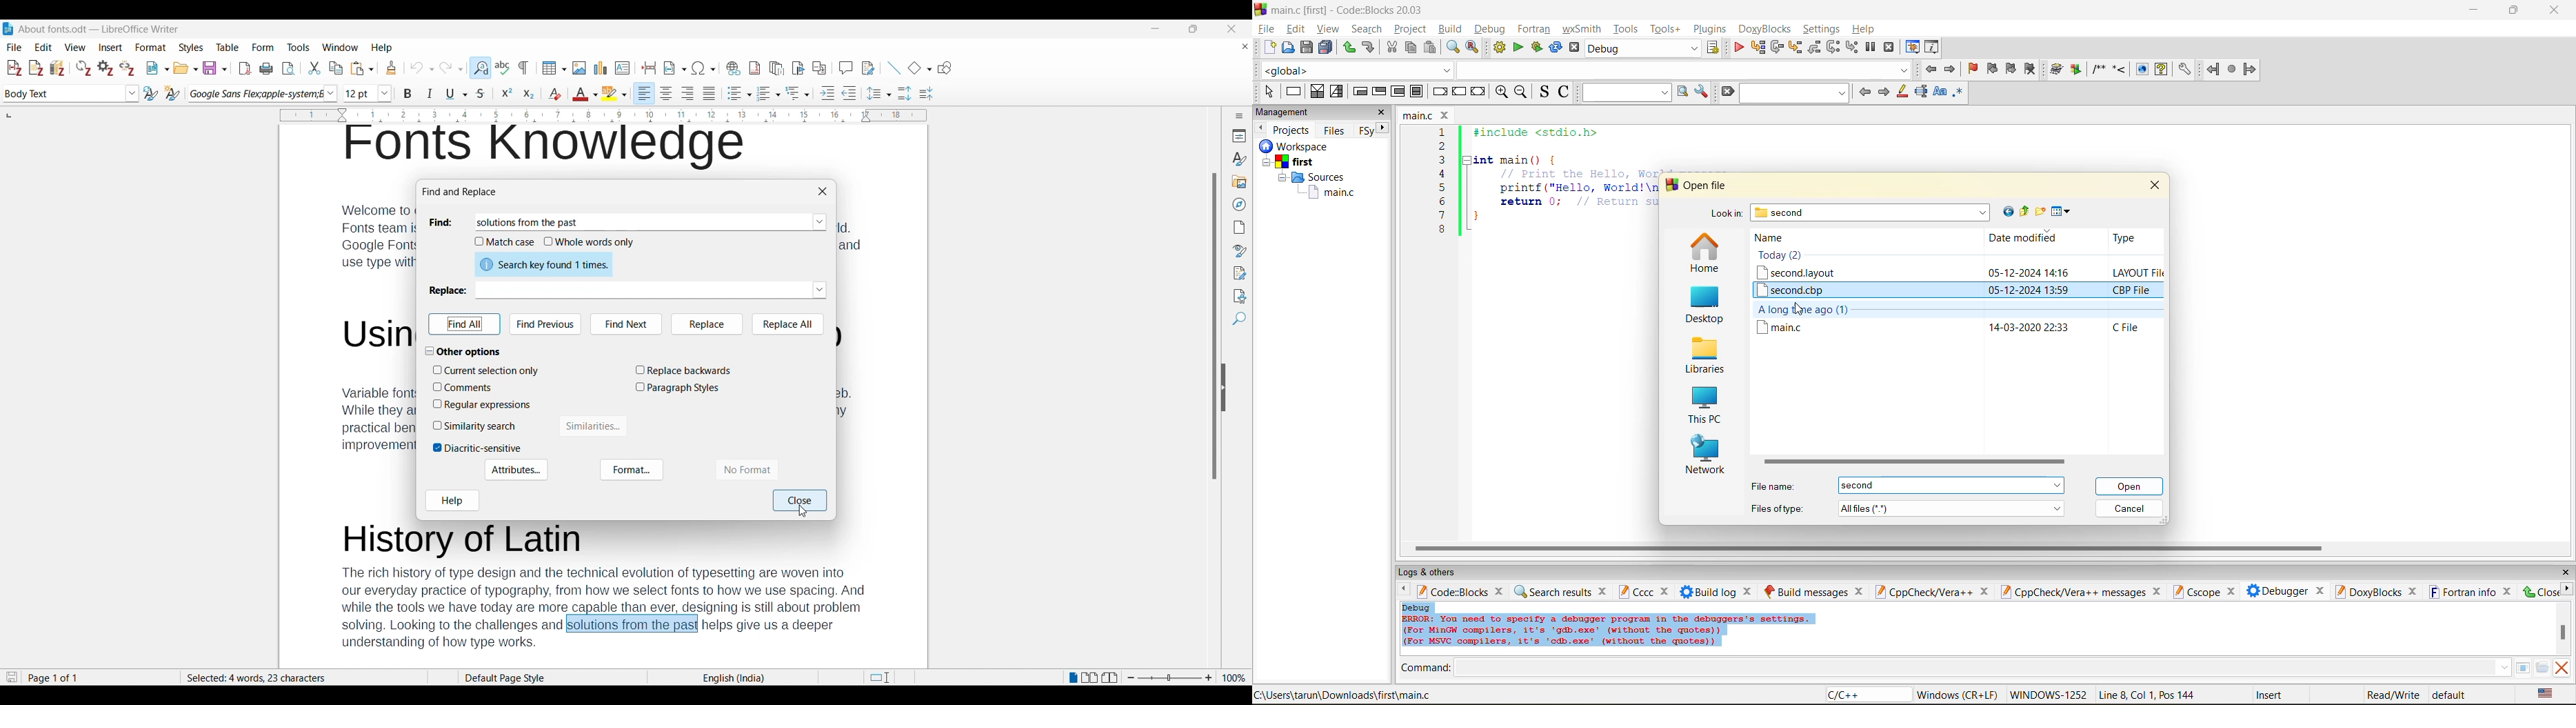 The height and width of the screenshot is (728, 2576). I want to click on line8, col 1, pos 144, so click(2149, 695).